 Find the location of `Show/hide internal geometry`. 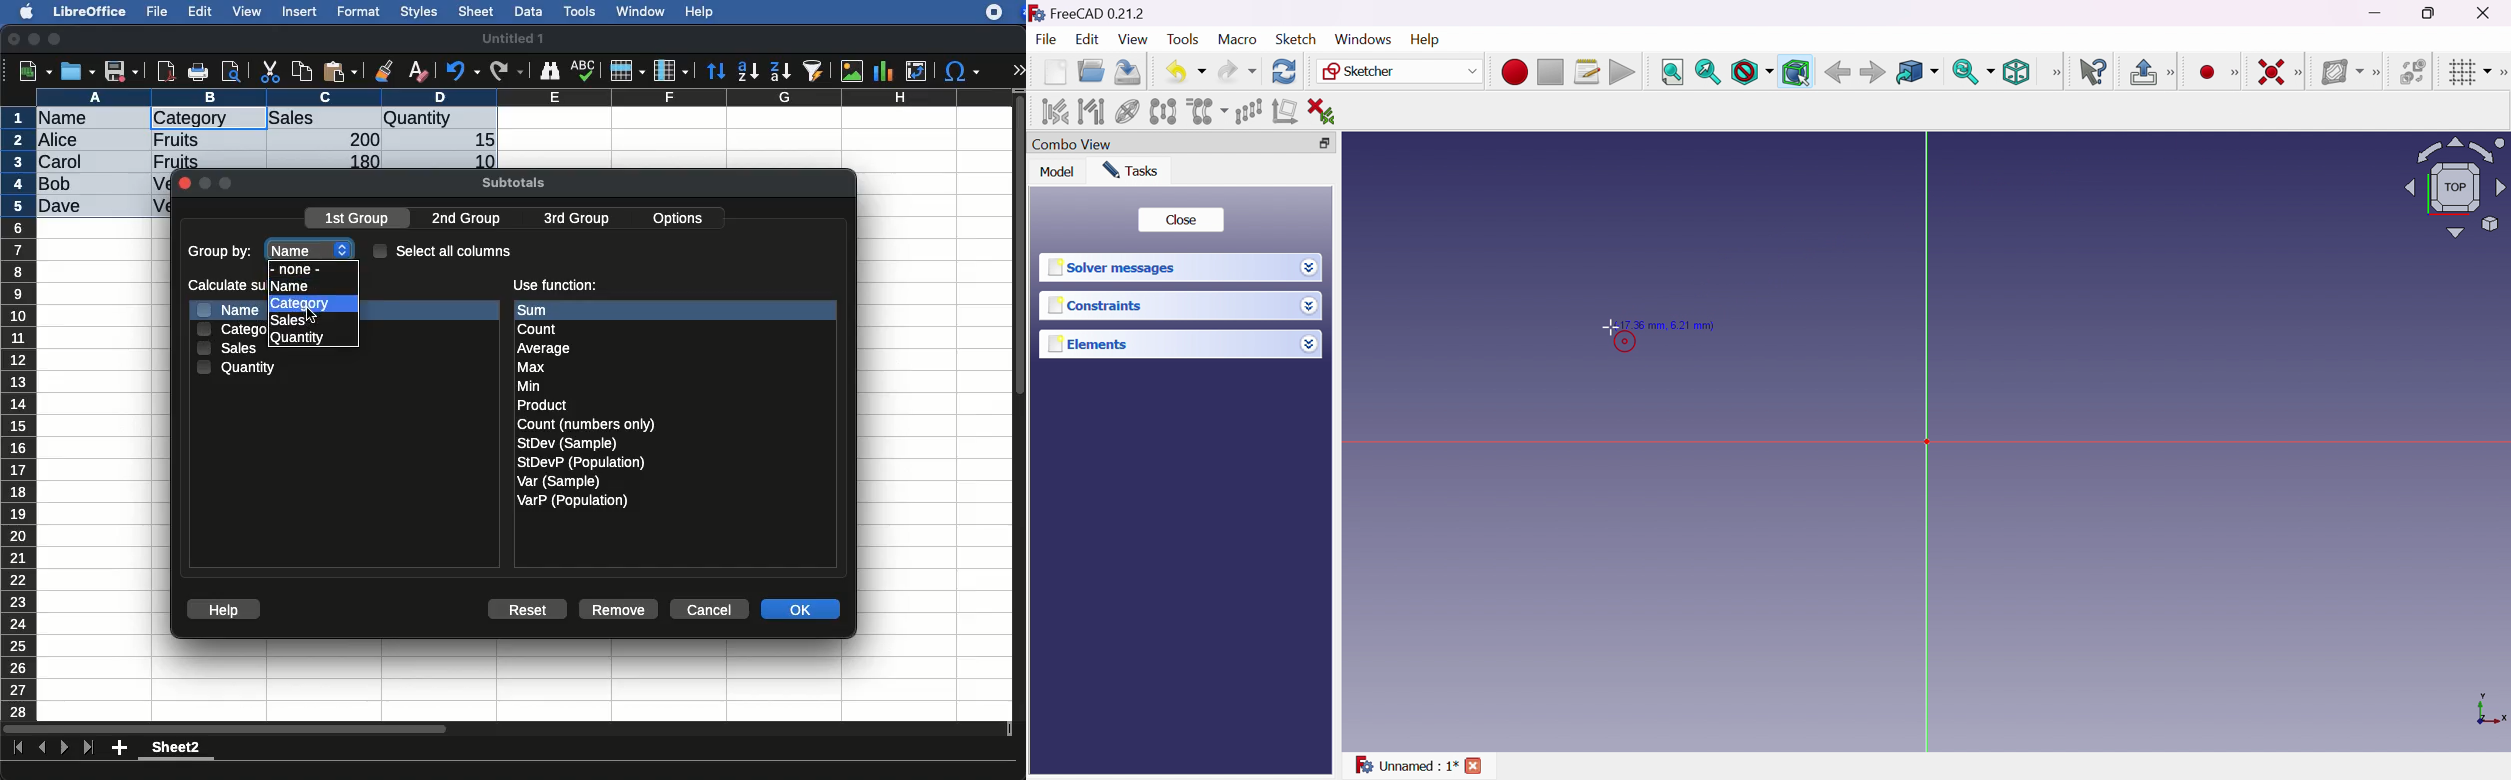

Show/hide internal geometry is located at coordinates (1128, 111).